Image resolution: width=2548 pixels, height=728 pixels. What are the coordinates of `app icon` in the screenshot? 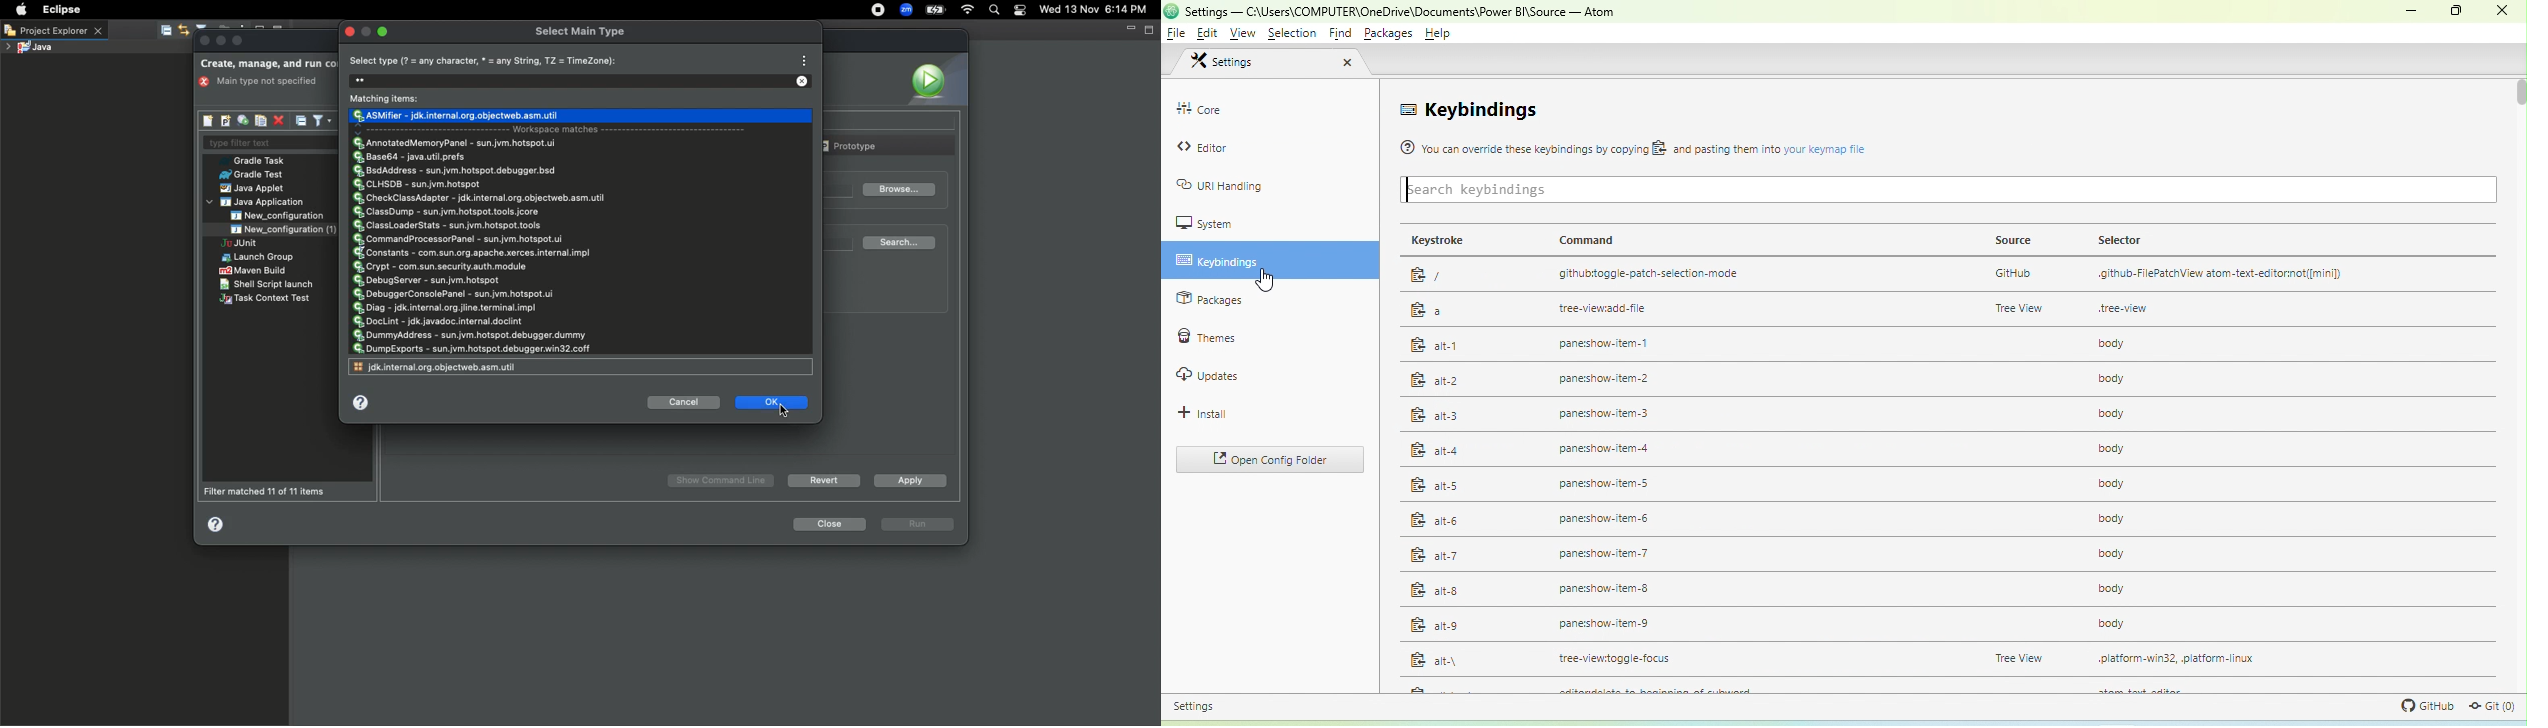 It's located at (1170, 11).